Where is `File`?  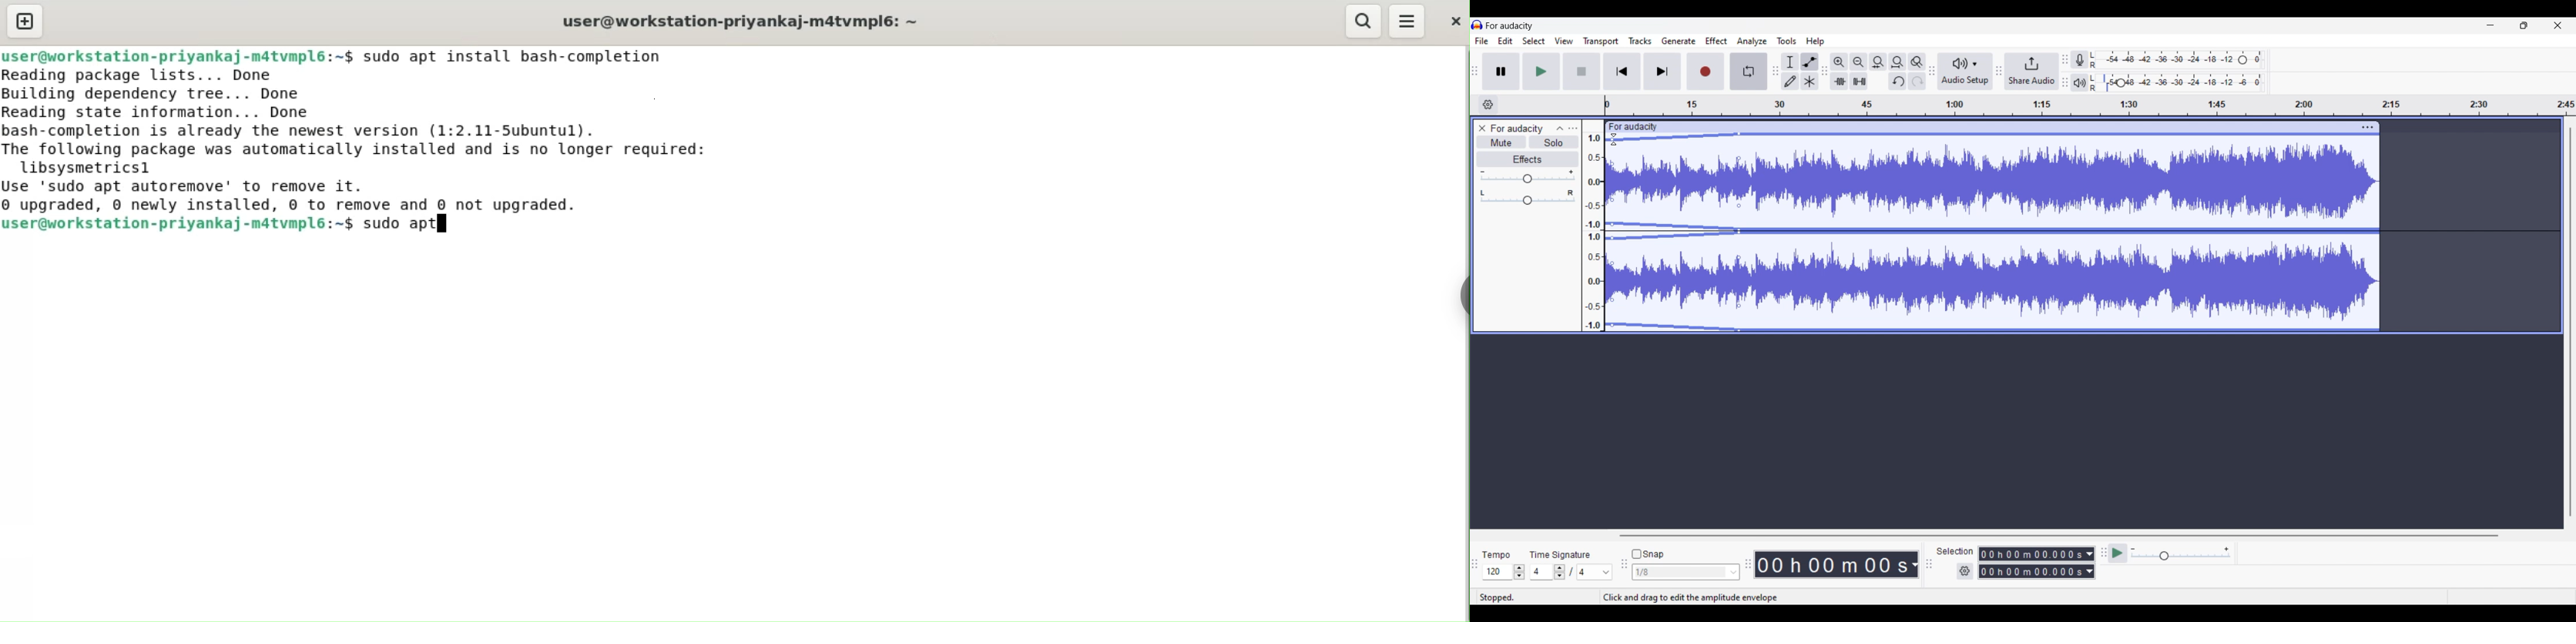 File is located at coordinates (1482, 41).